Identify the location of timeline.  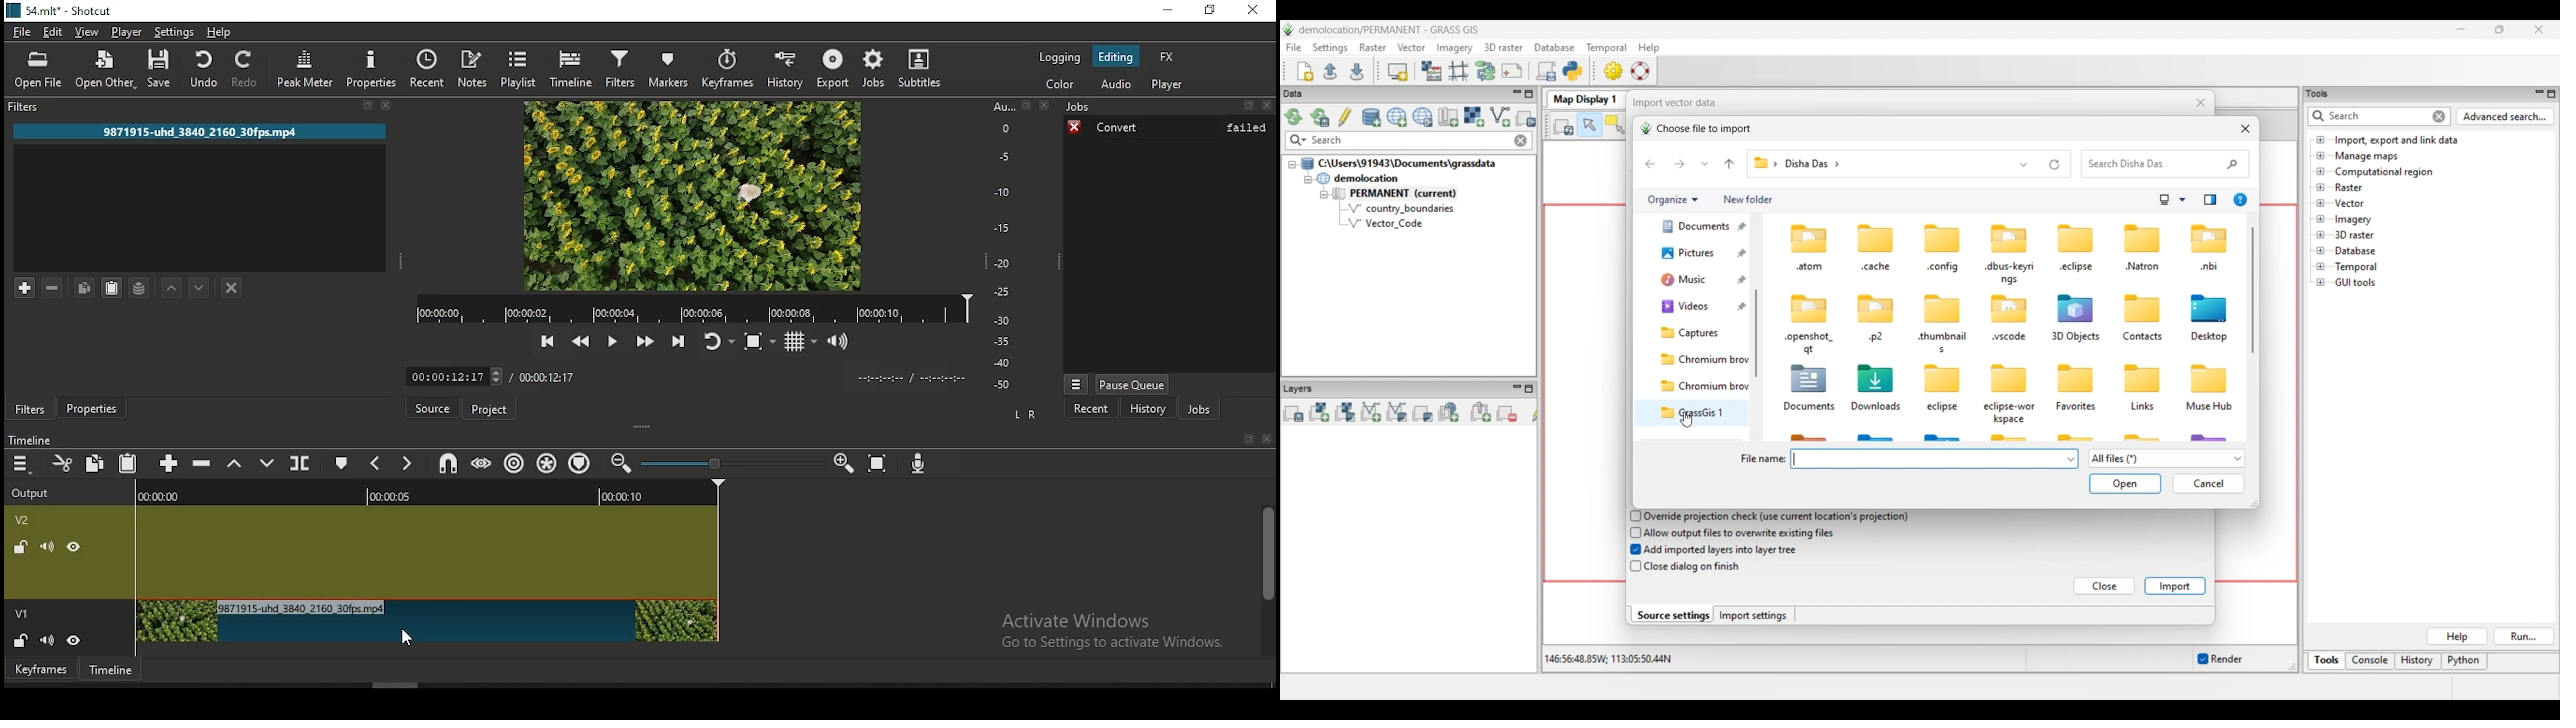
(573, 70).